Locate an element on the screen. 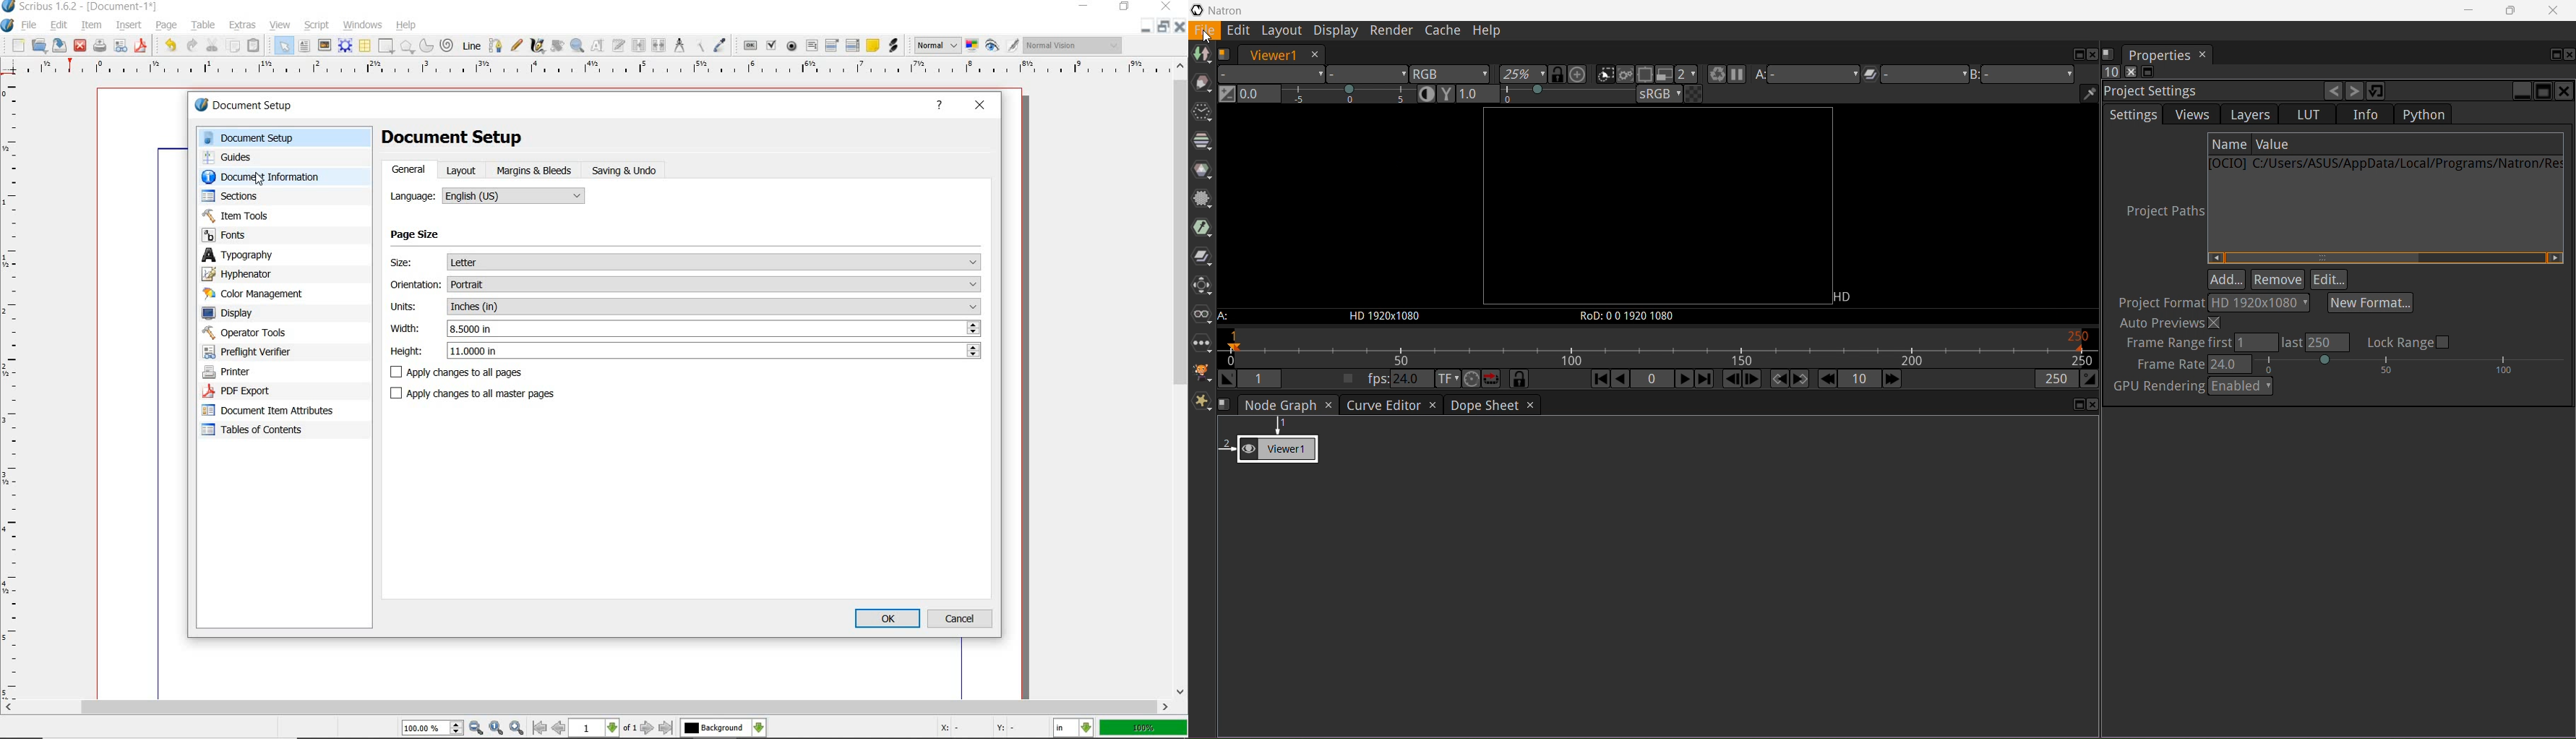 The width and height of the screenshot is (2576, 756). typography is located at coordinates (258, 255).